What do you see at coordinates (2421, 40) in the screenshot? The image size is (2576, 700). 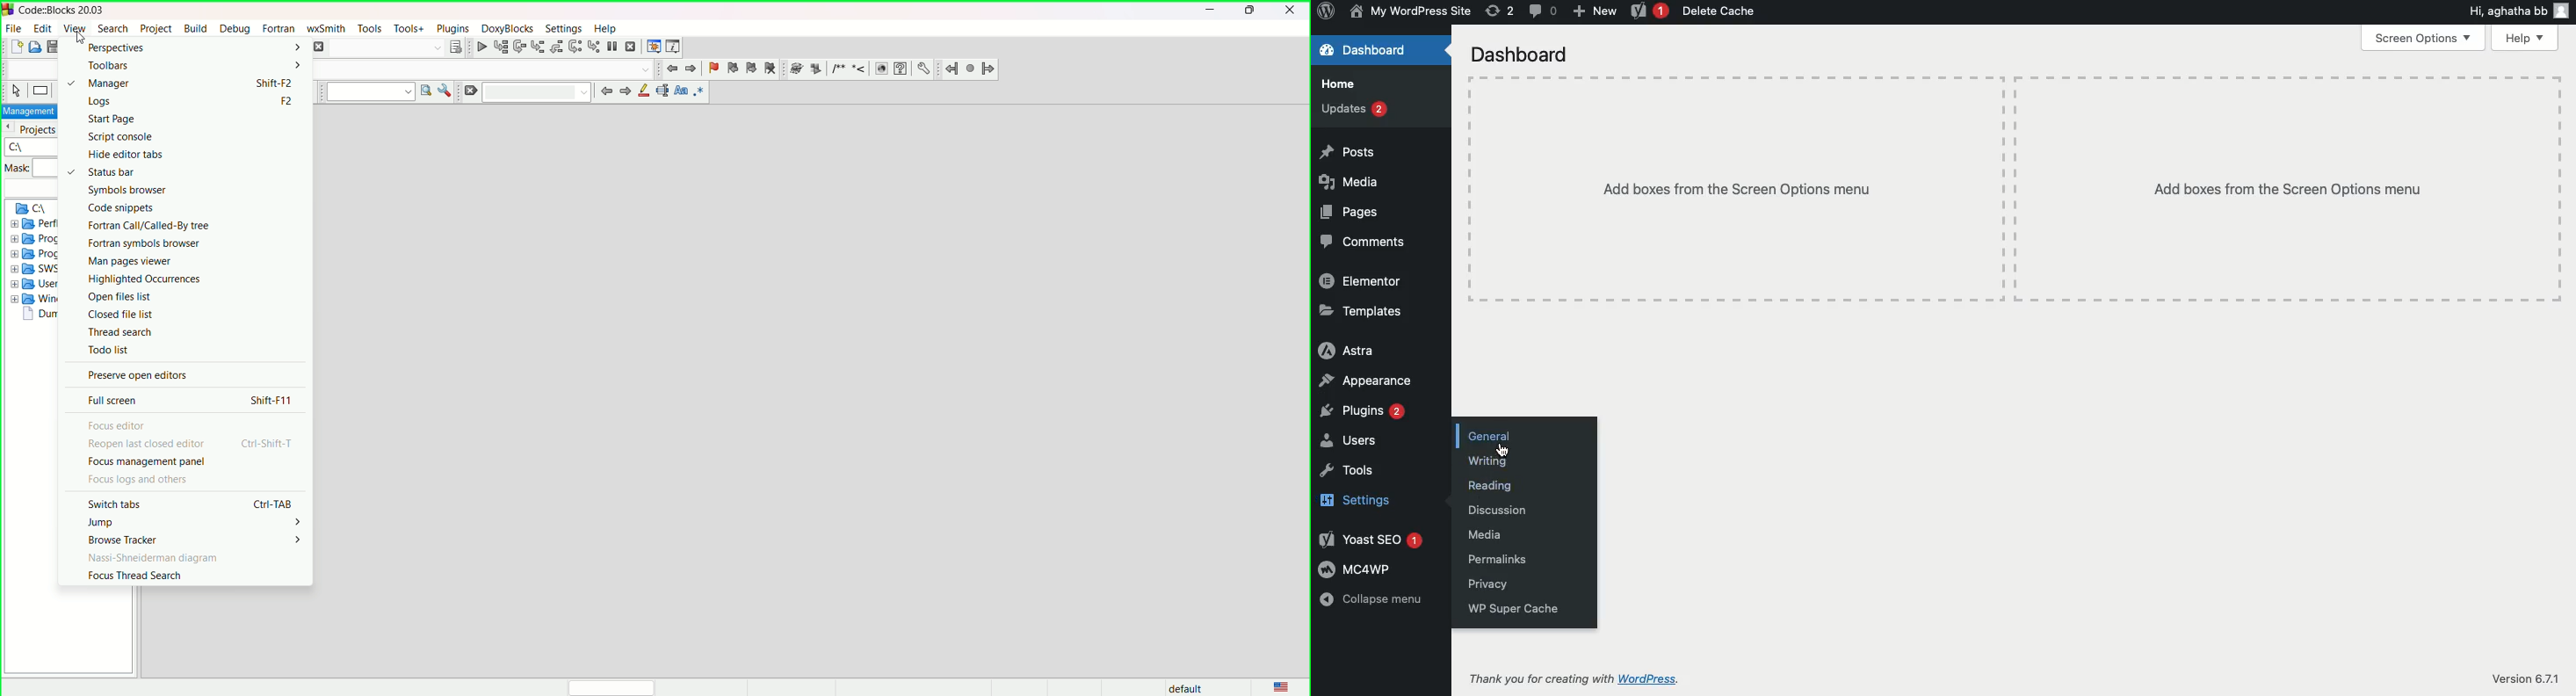 I see `Screen options` at bounding box center [2421, 40].